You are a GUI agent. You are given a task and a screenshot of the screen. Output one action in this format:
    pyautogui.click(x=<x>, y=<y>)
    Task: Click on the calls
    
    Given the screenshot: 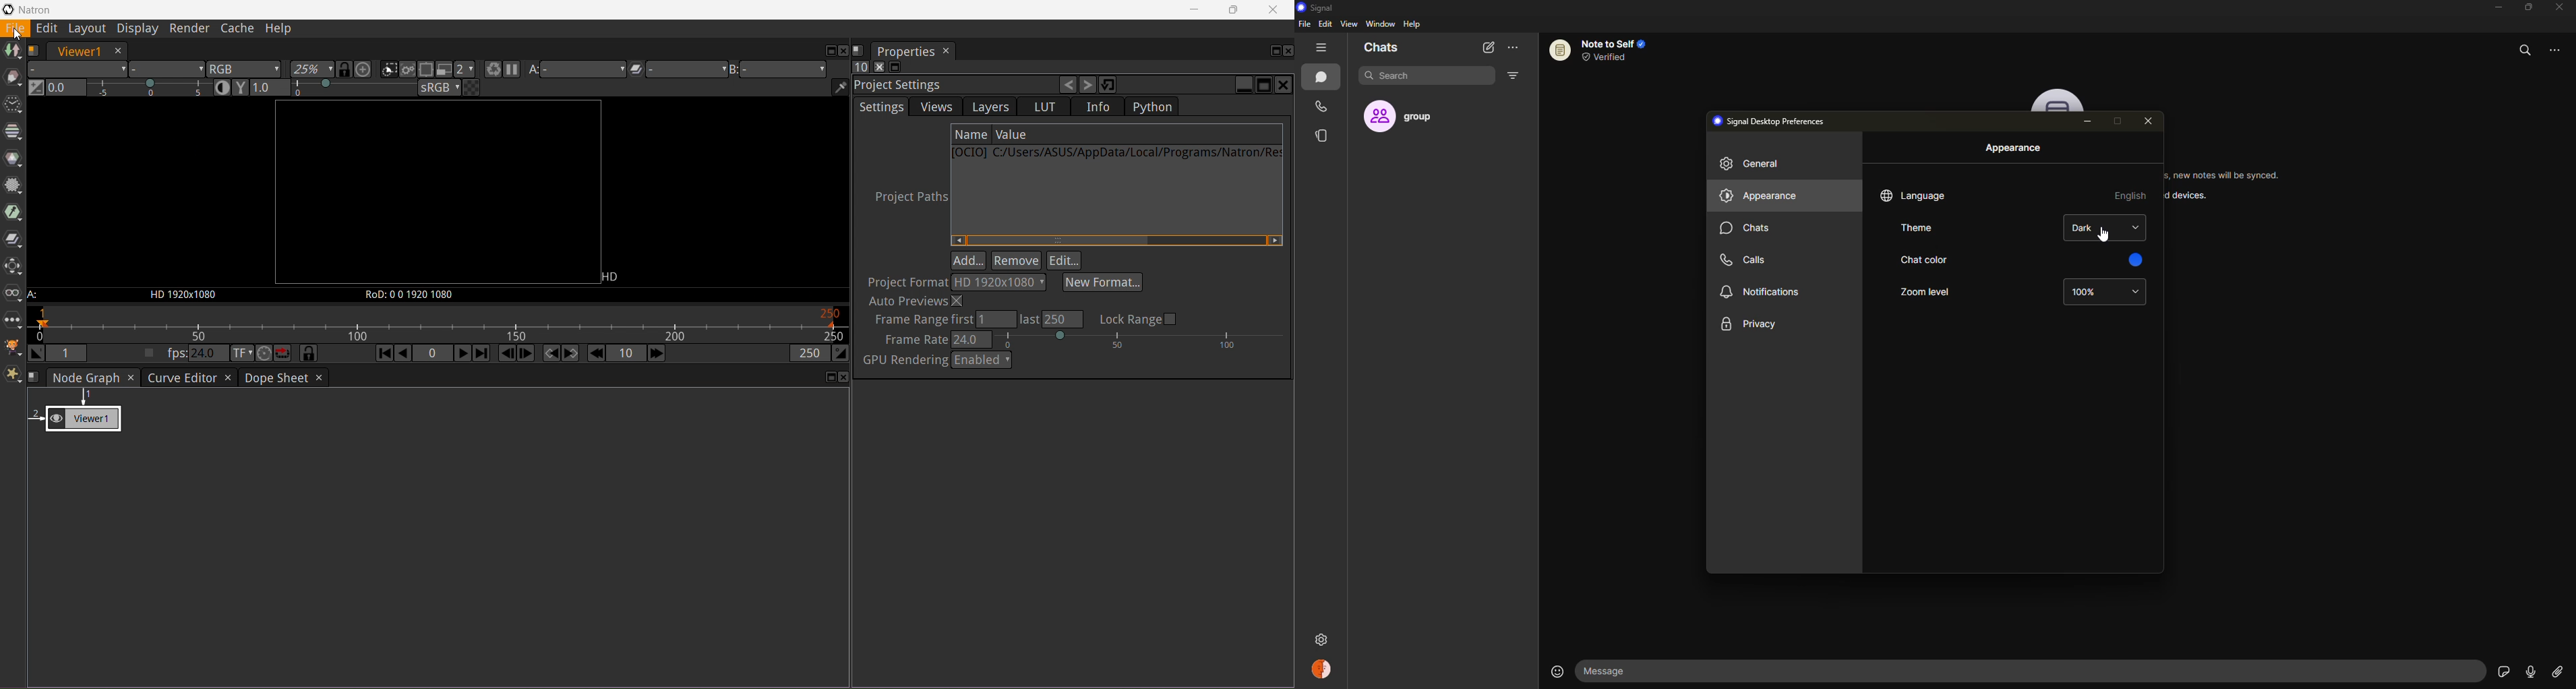 What is the action you would take?
    pyautogui.click(x=1745, y=259)
    